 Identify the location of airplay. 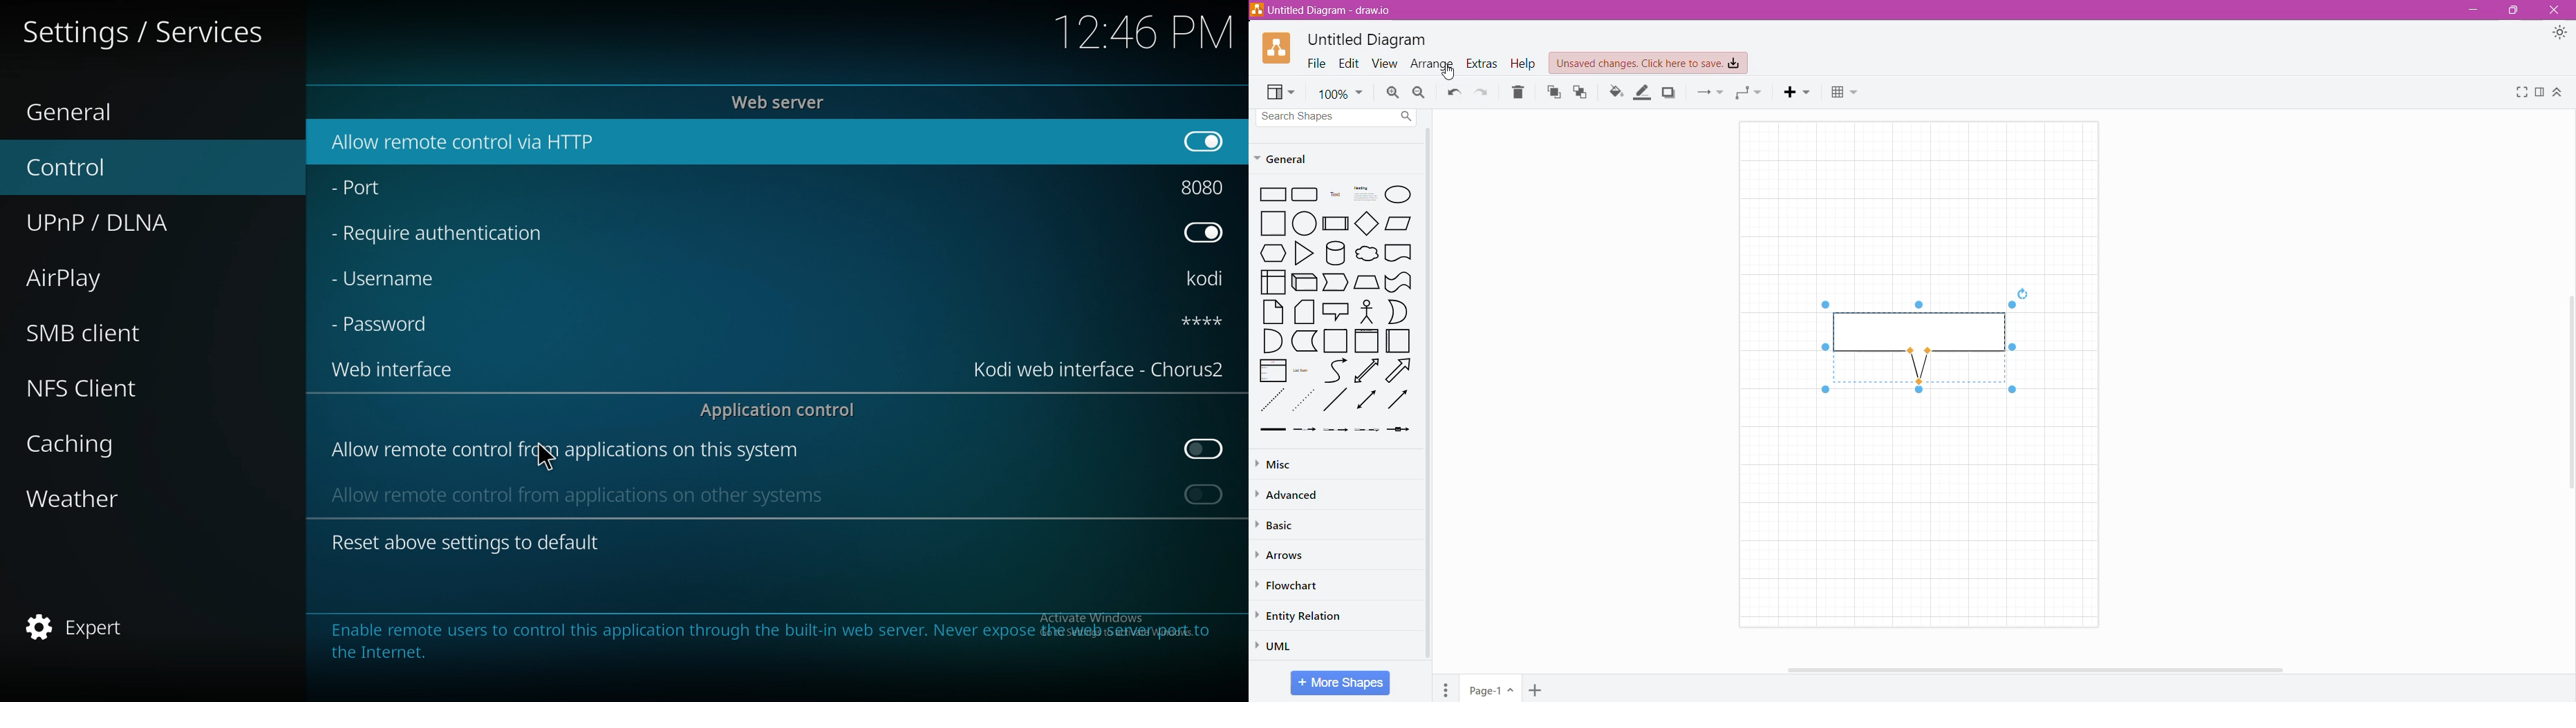
(112, 276).